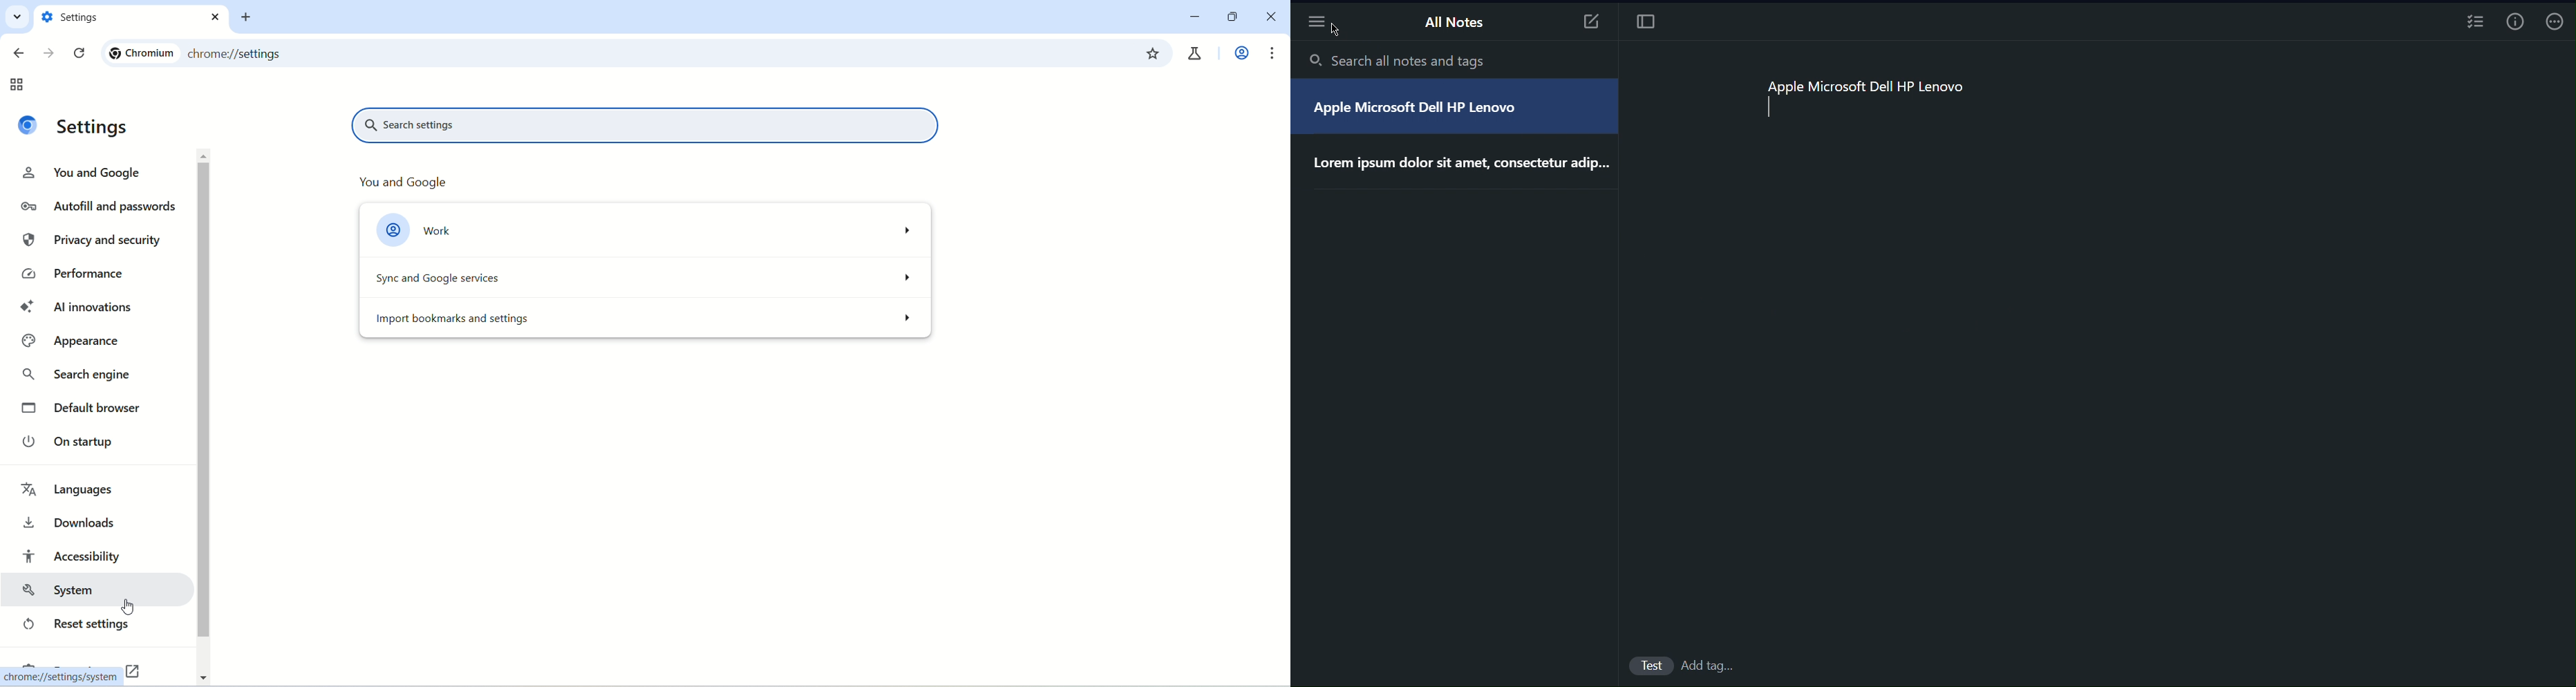  I want to click on privacy and security, so click(90, 238).